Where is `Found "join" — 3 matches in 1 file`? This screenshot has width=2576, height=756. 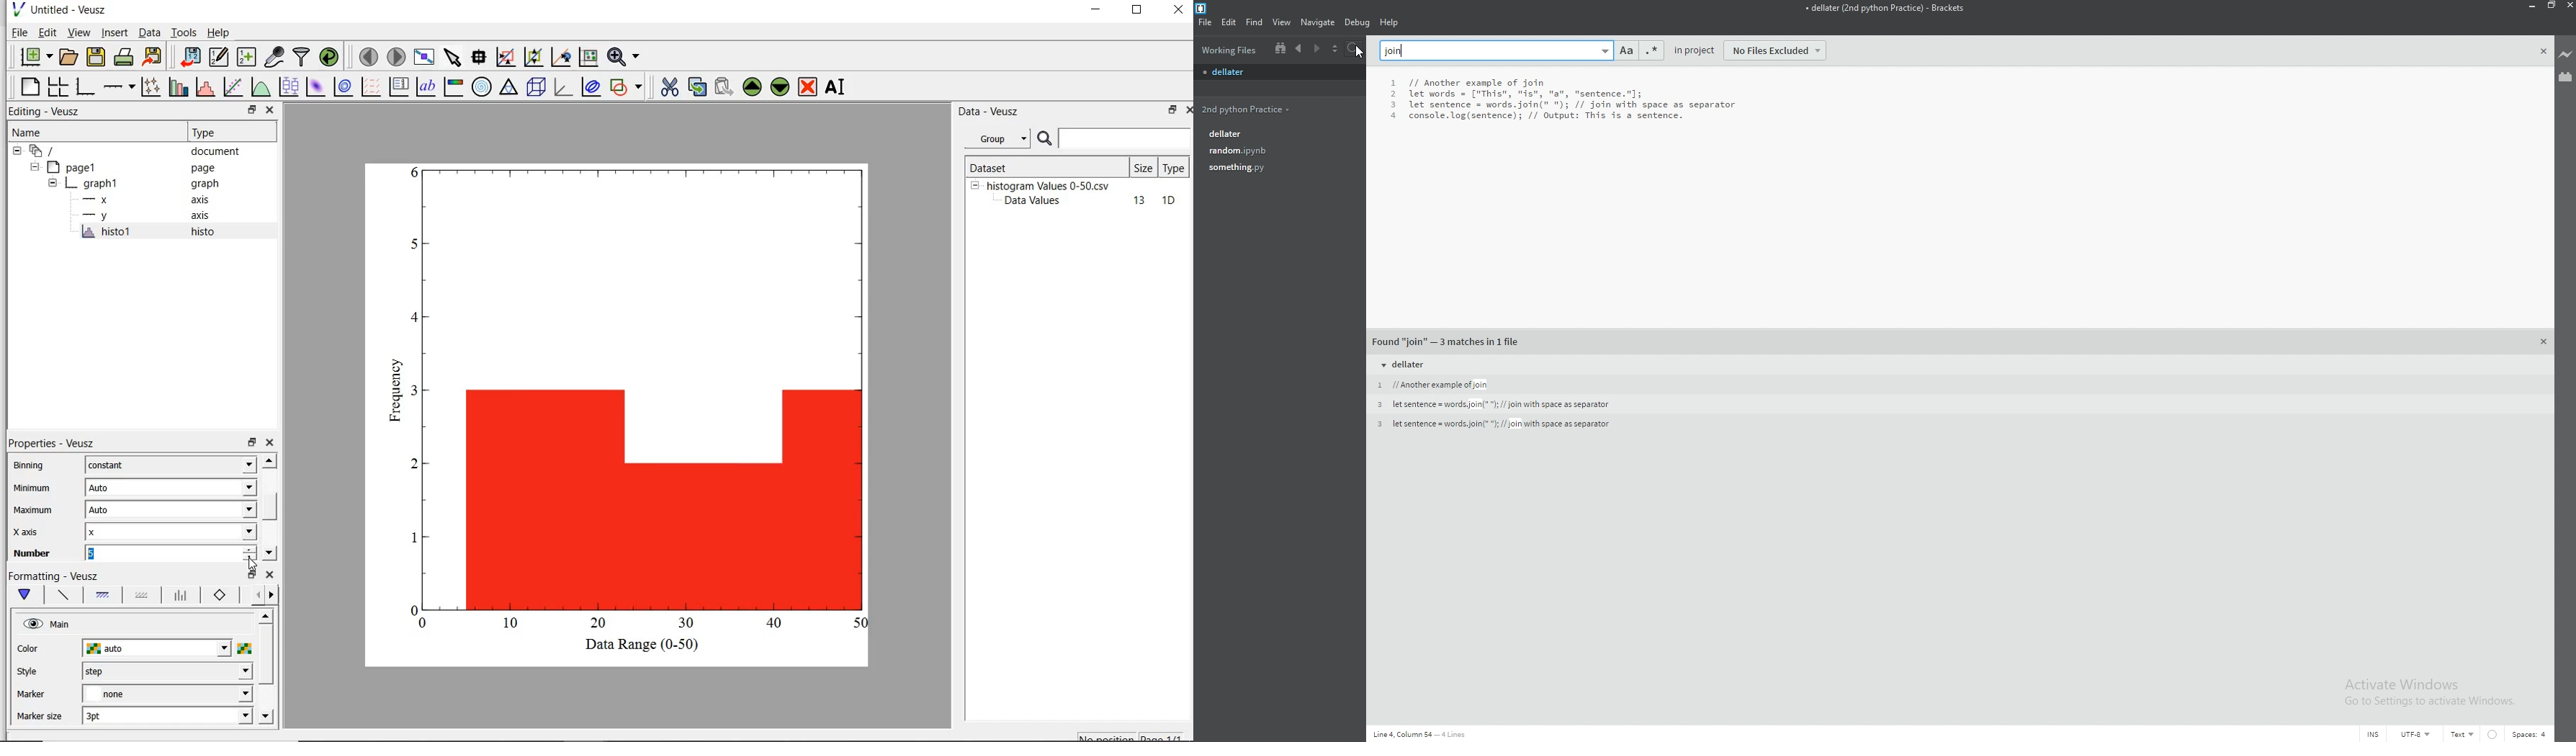
Found "join" — 3 matches in 1 file is located at coordinates (1450, 338).